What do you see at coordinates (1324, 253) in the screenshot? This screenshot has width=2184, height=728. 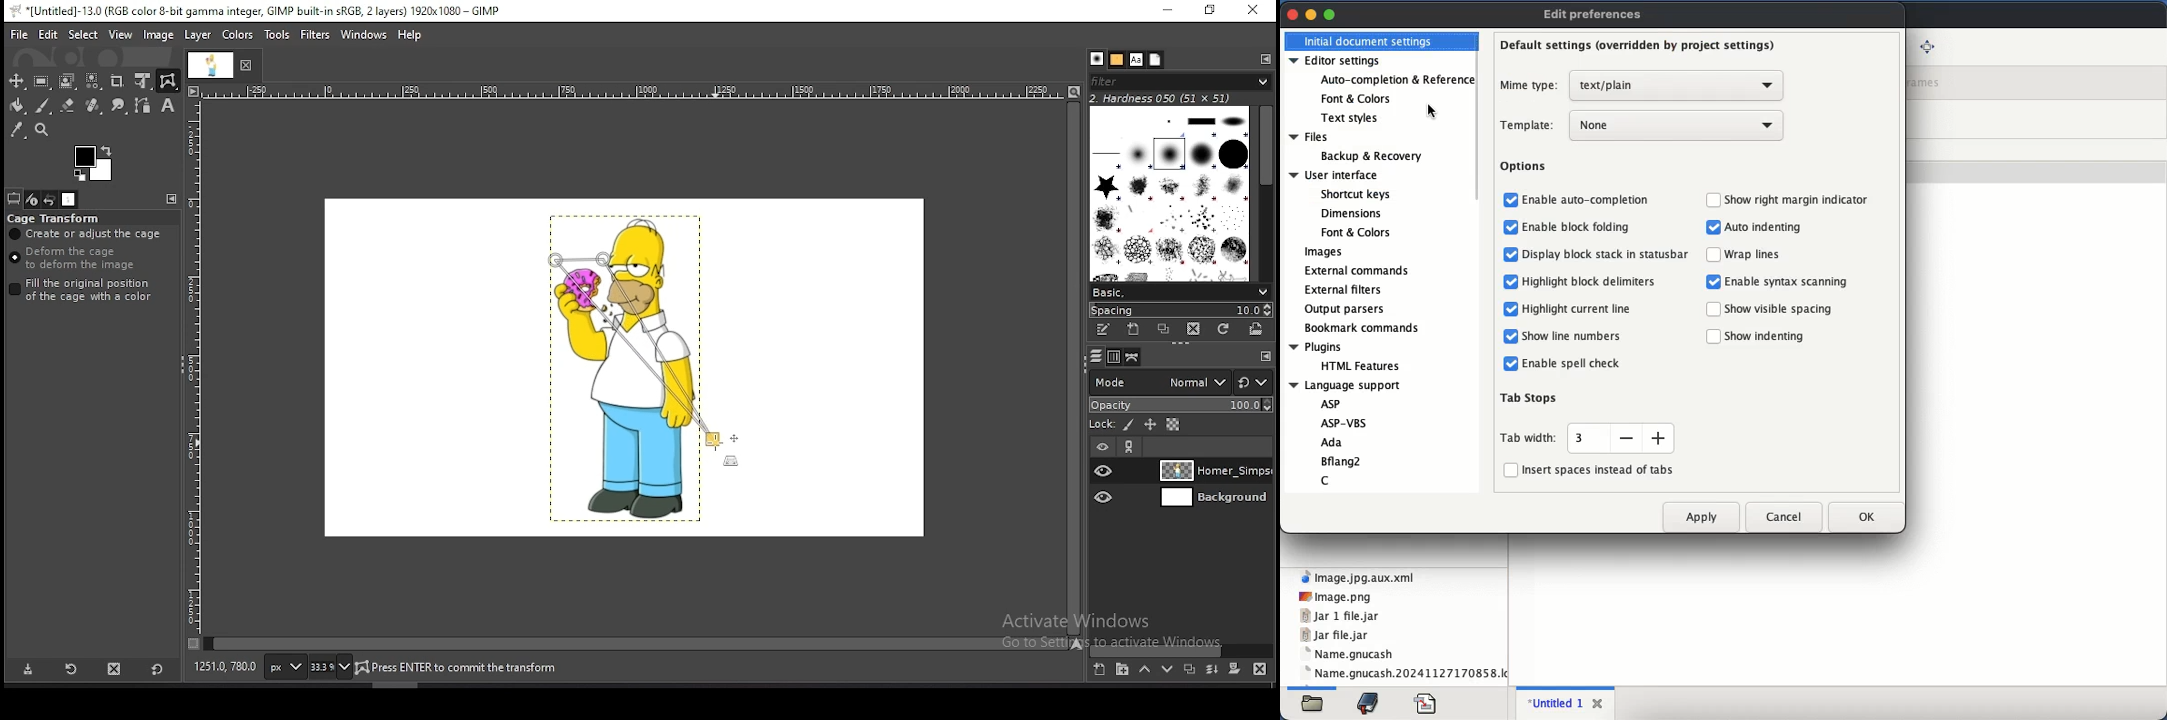 I see `images` at bounding box center [1324, 253].